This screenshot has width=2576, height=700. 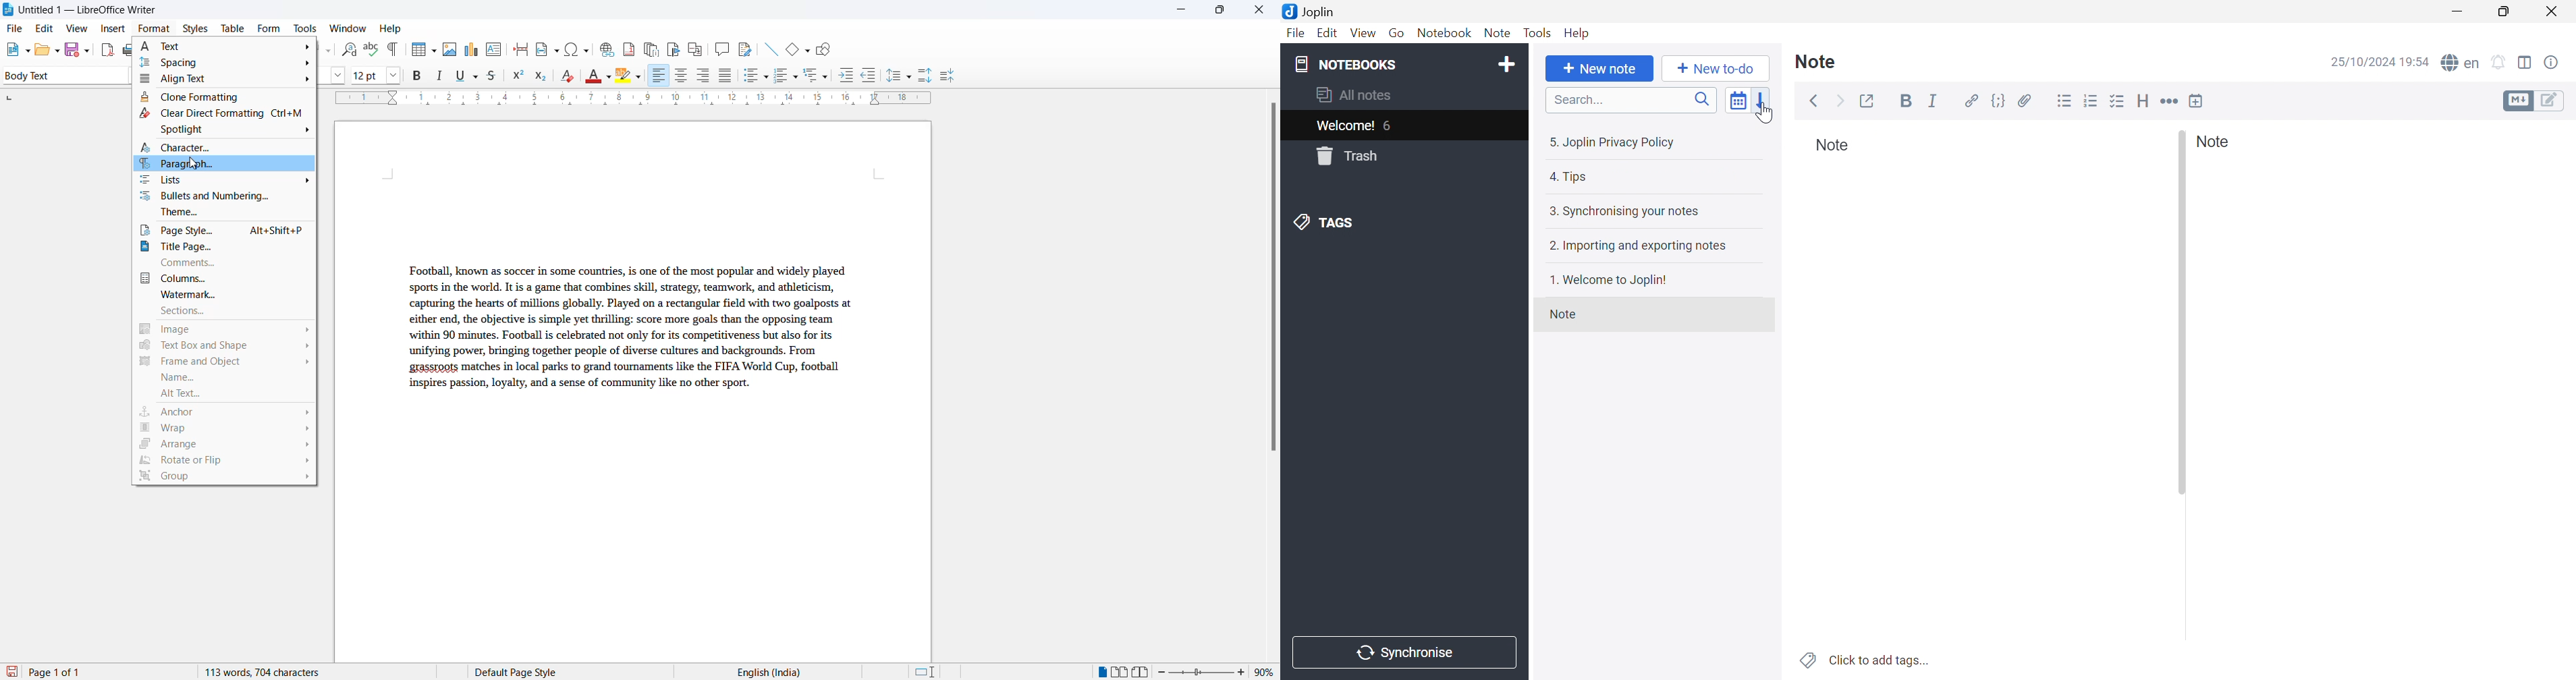 What do you see at coordinates (226, 263) in the screenshot?
I see `comments` at bounding box center [226, 263].